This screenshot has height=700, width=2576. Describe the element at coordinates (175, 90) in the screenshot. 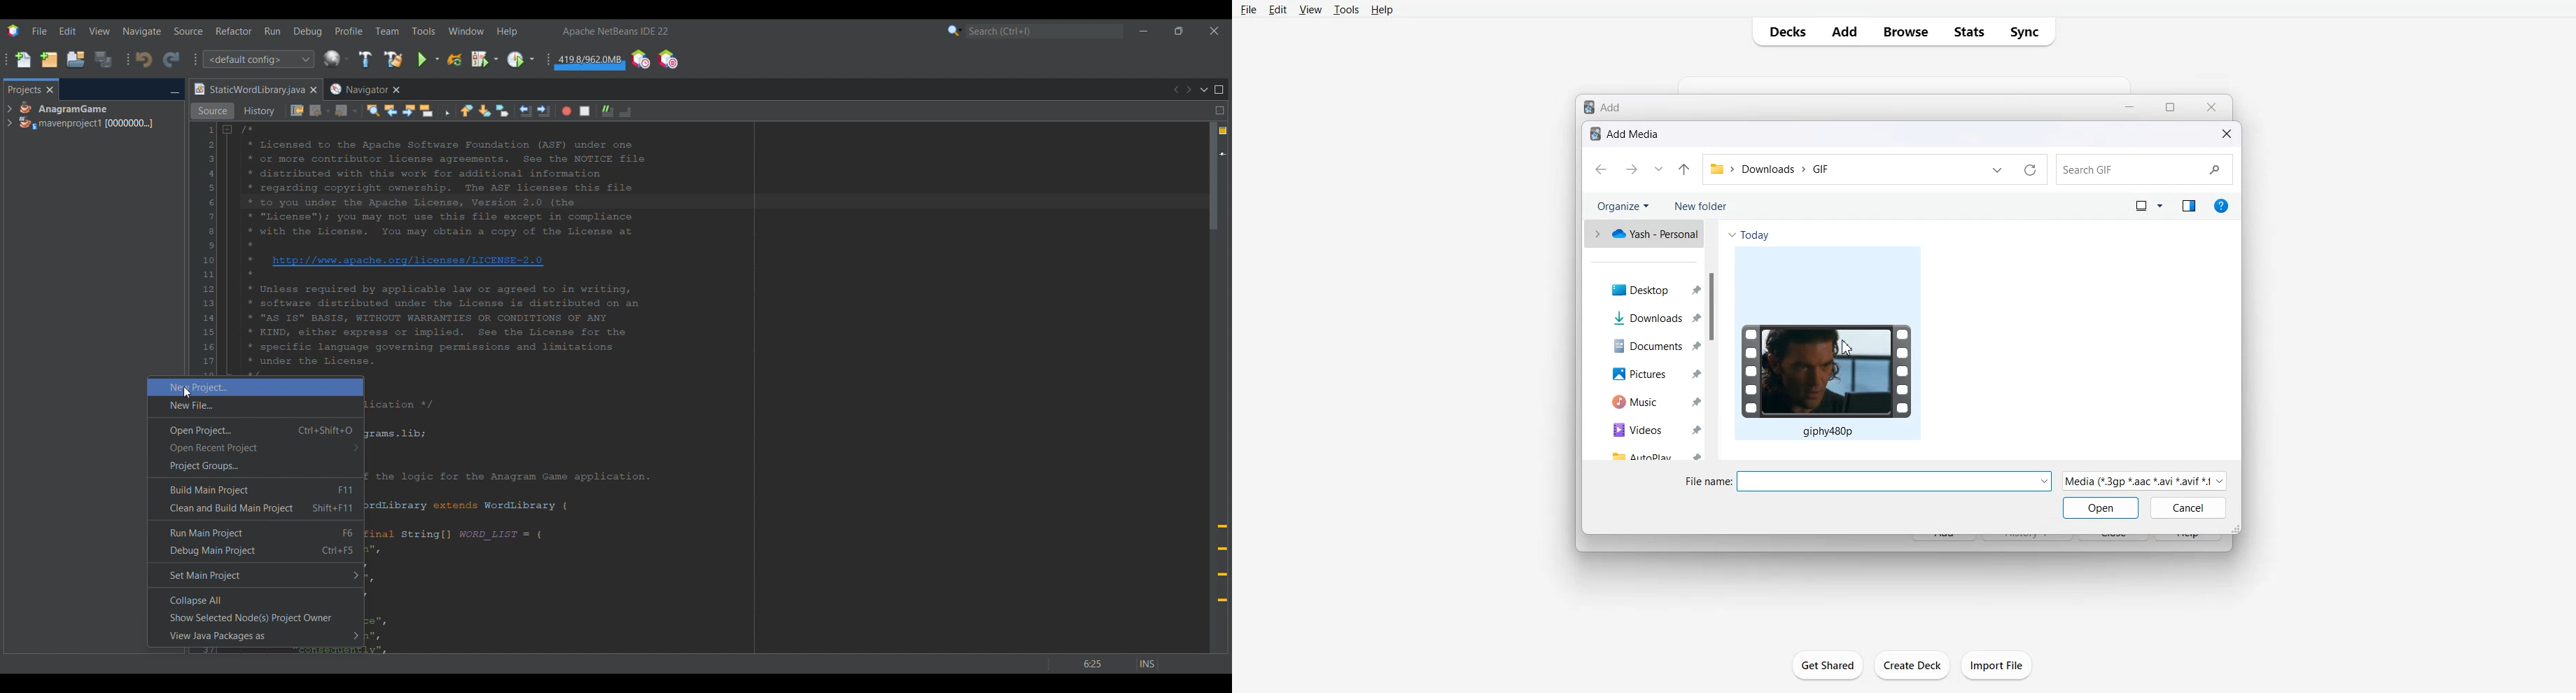

I see `Minimize` at that location.